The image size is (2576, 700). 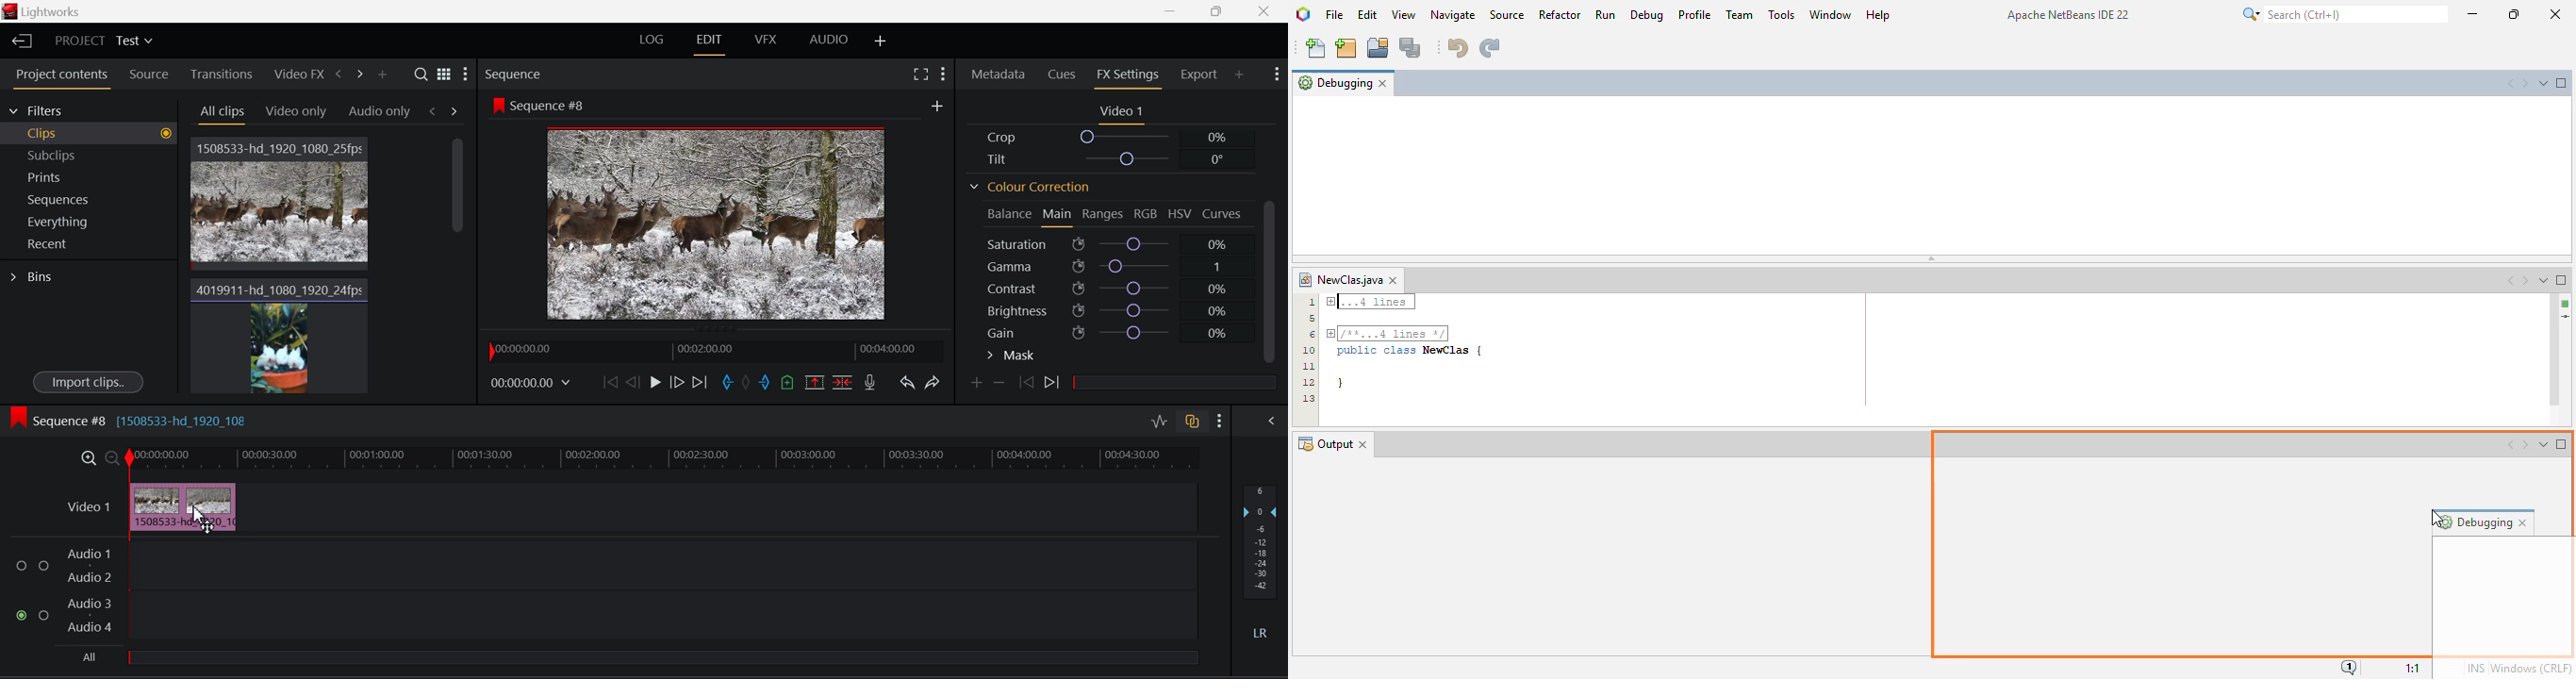 I want to click on Audio 1, so click(x=91, y=552).